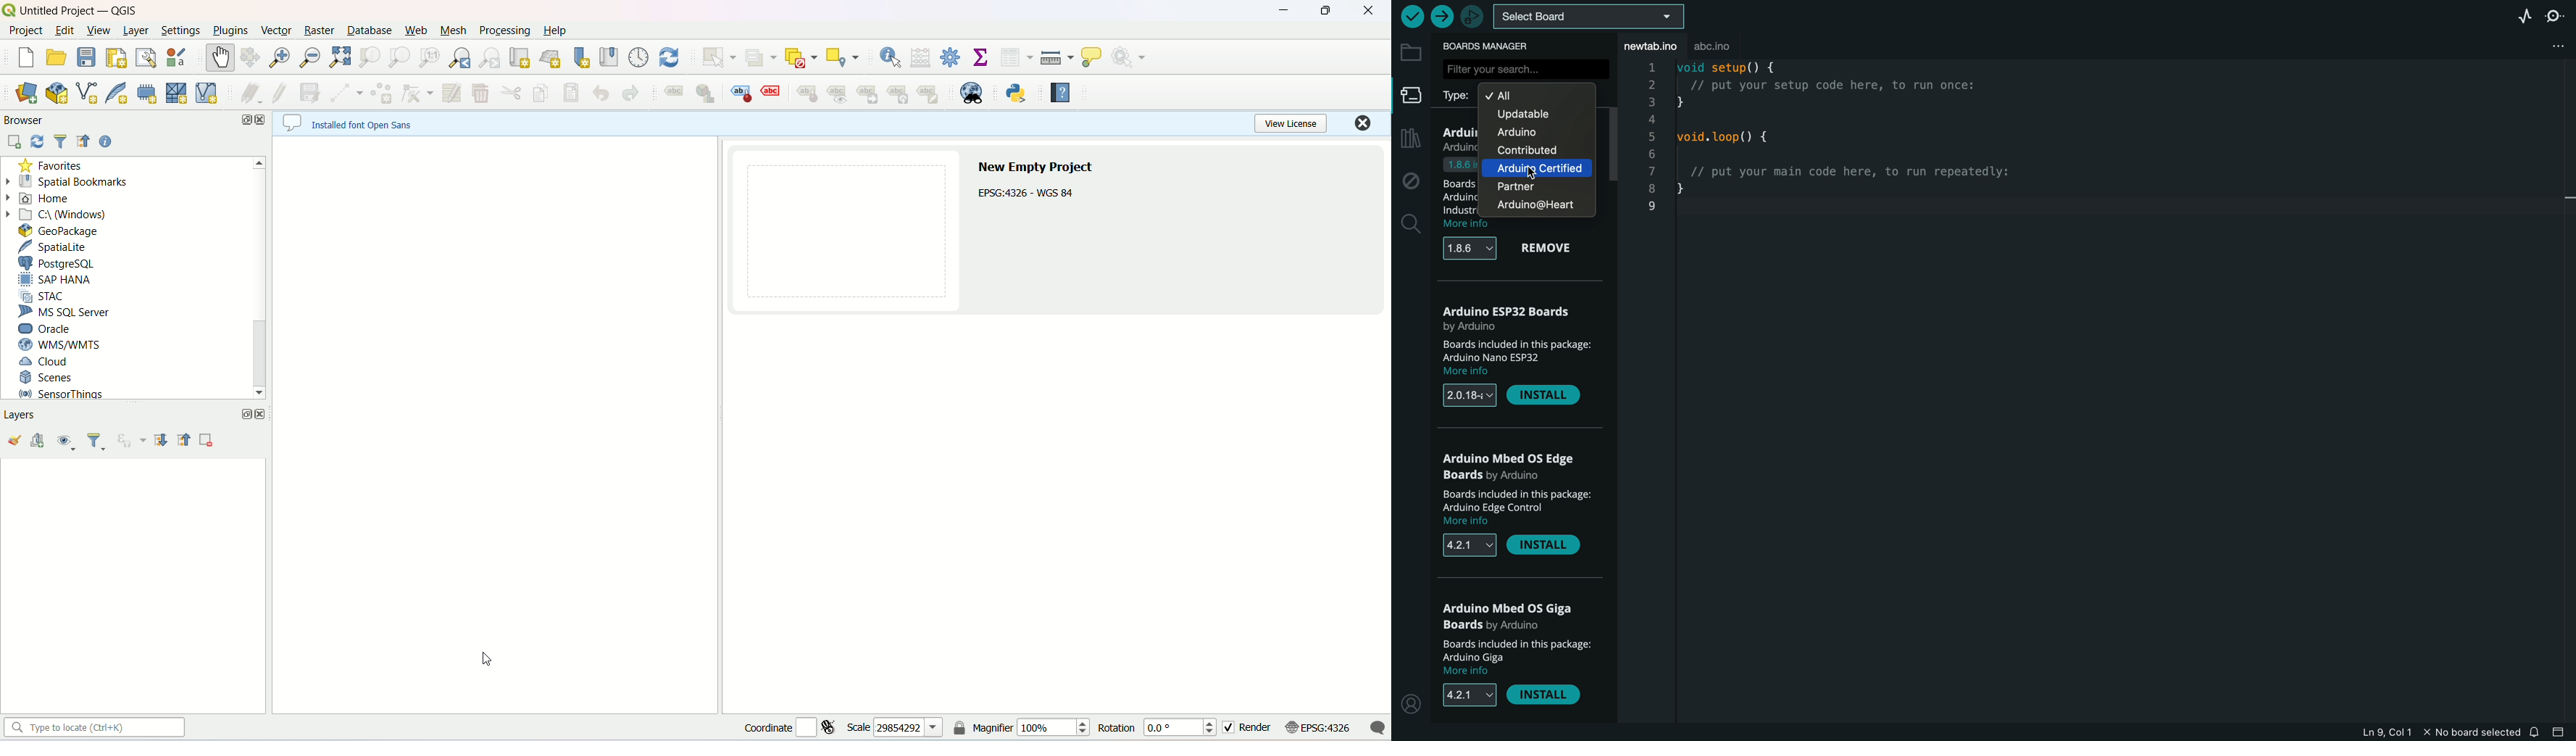  What do you see at coordinates (582, 57) in the screenshot?
I see `new spatial bookmark` at bounding box center [582, 57].